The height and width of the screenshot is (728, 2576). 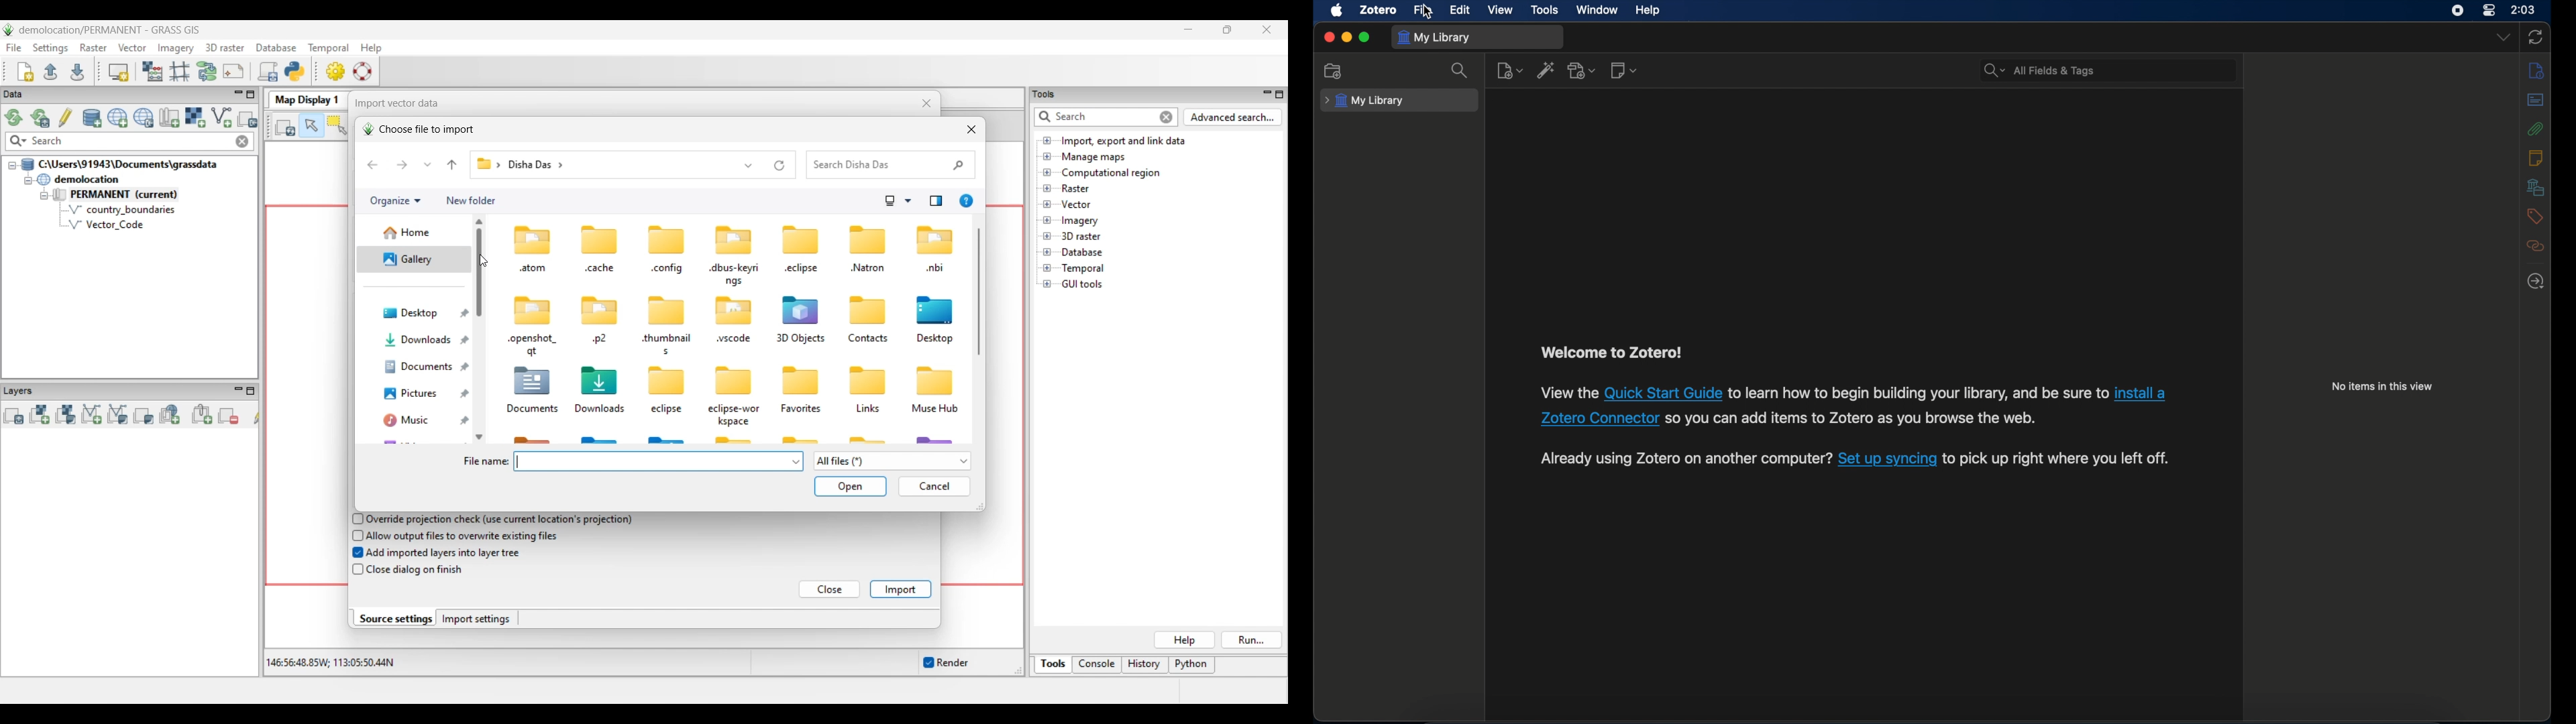 What do you see at coordinates (1613, 355) in the screenshot?
I see `text` at bounding box center [1613, 355].